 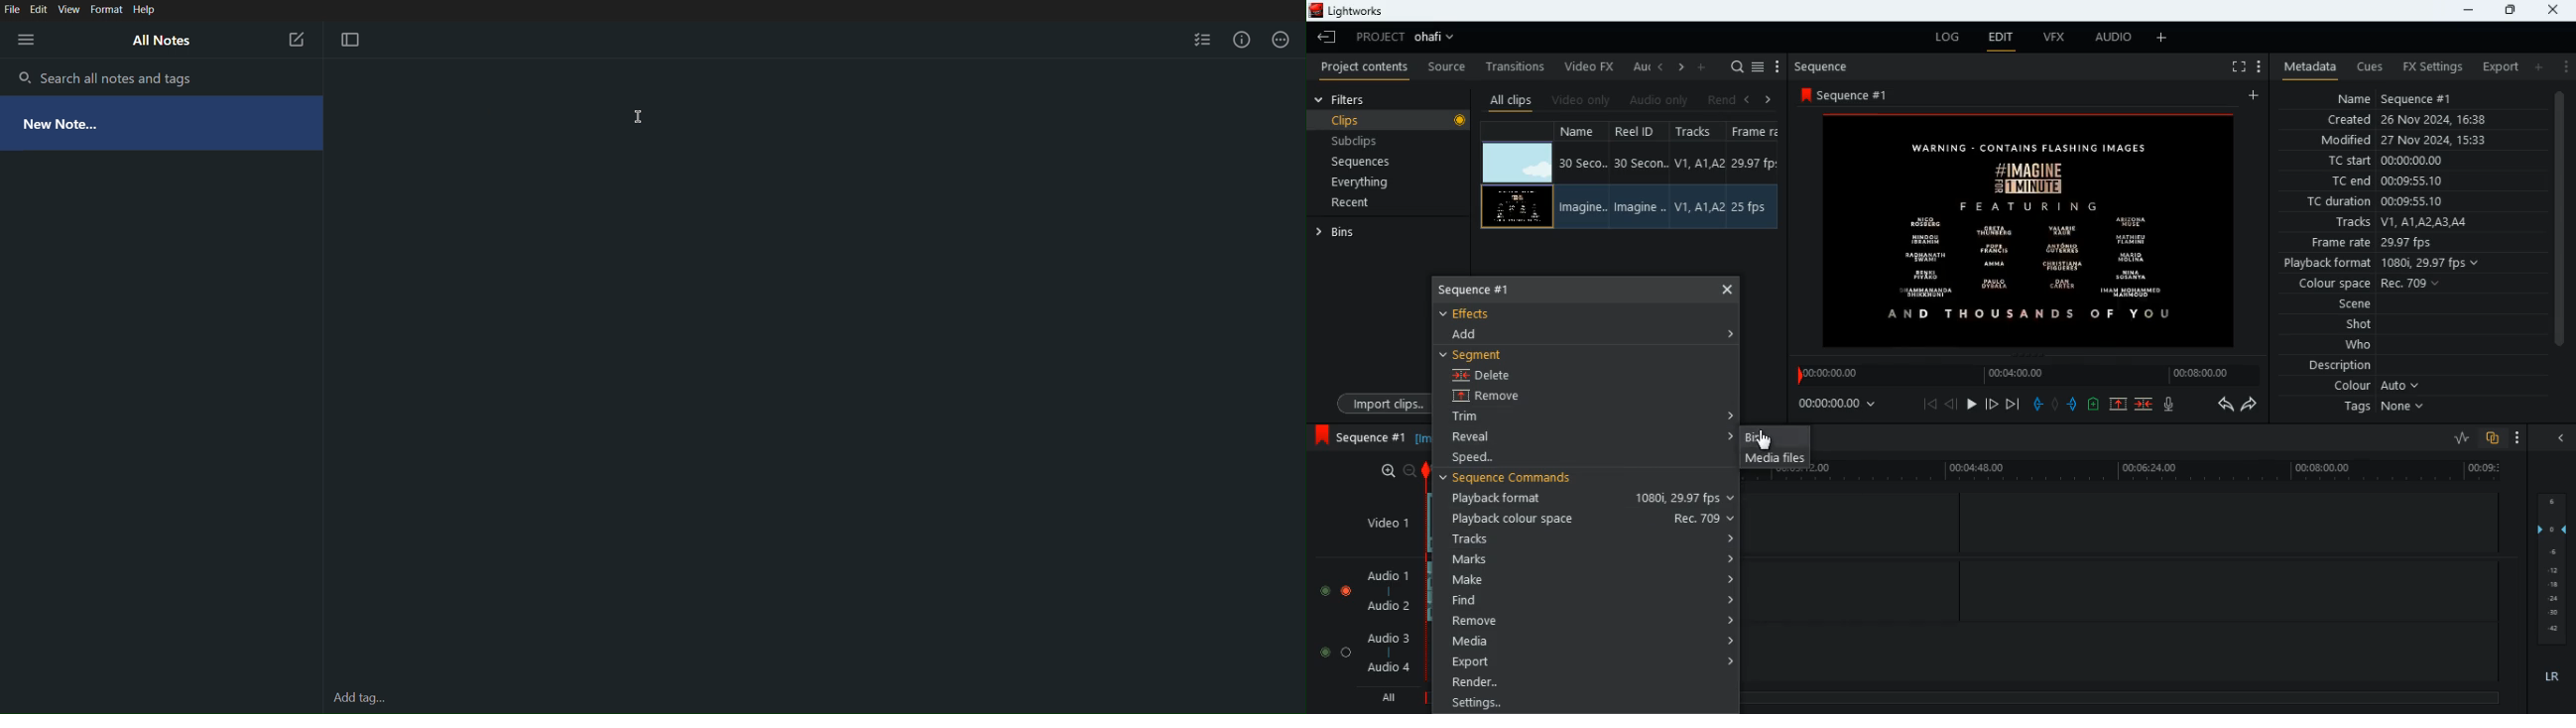 I want to click on New Note, so click(x=296, y=40).